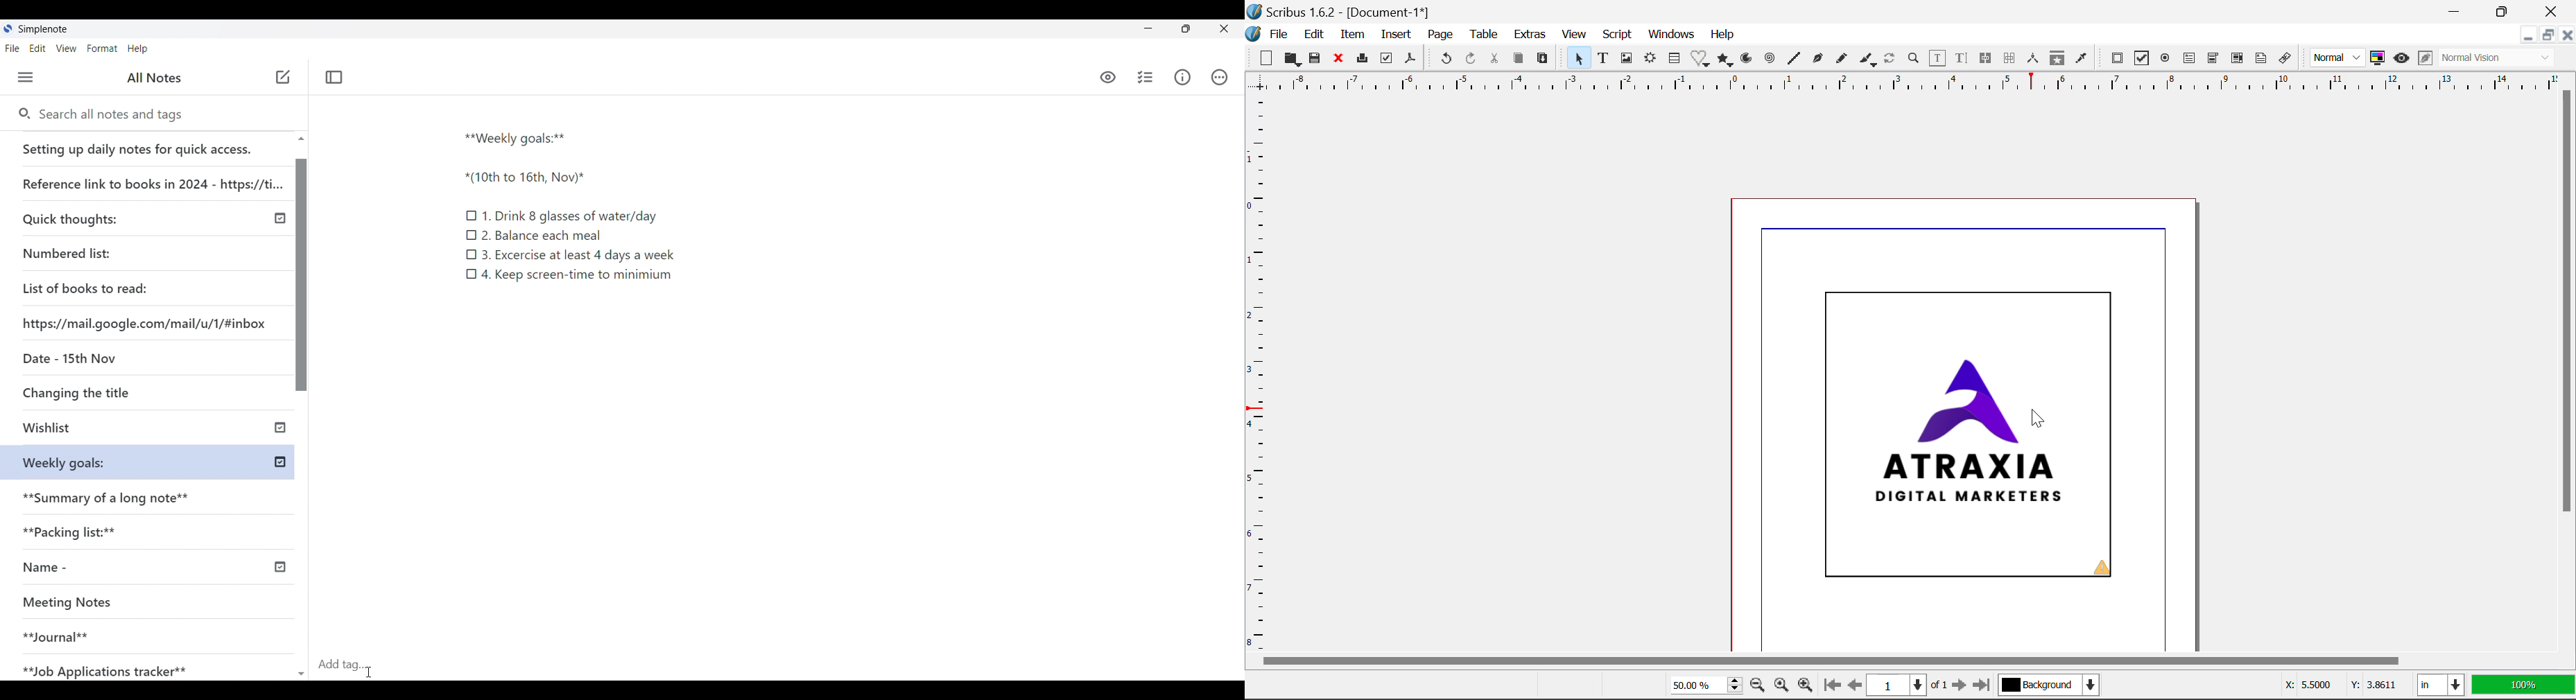 Image resolution: width=2576 pixels, height=700 pixels. I want to click on Search notes and tags, so click(116, 115).